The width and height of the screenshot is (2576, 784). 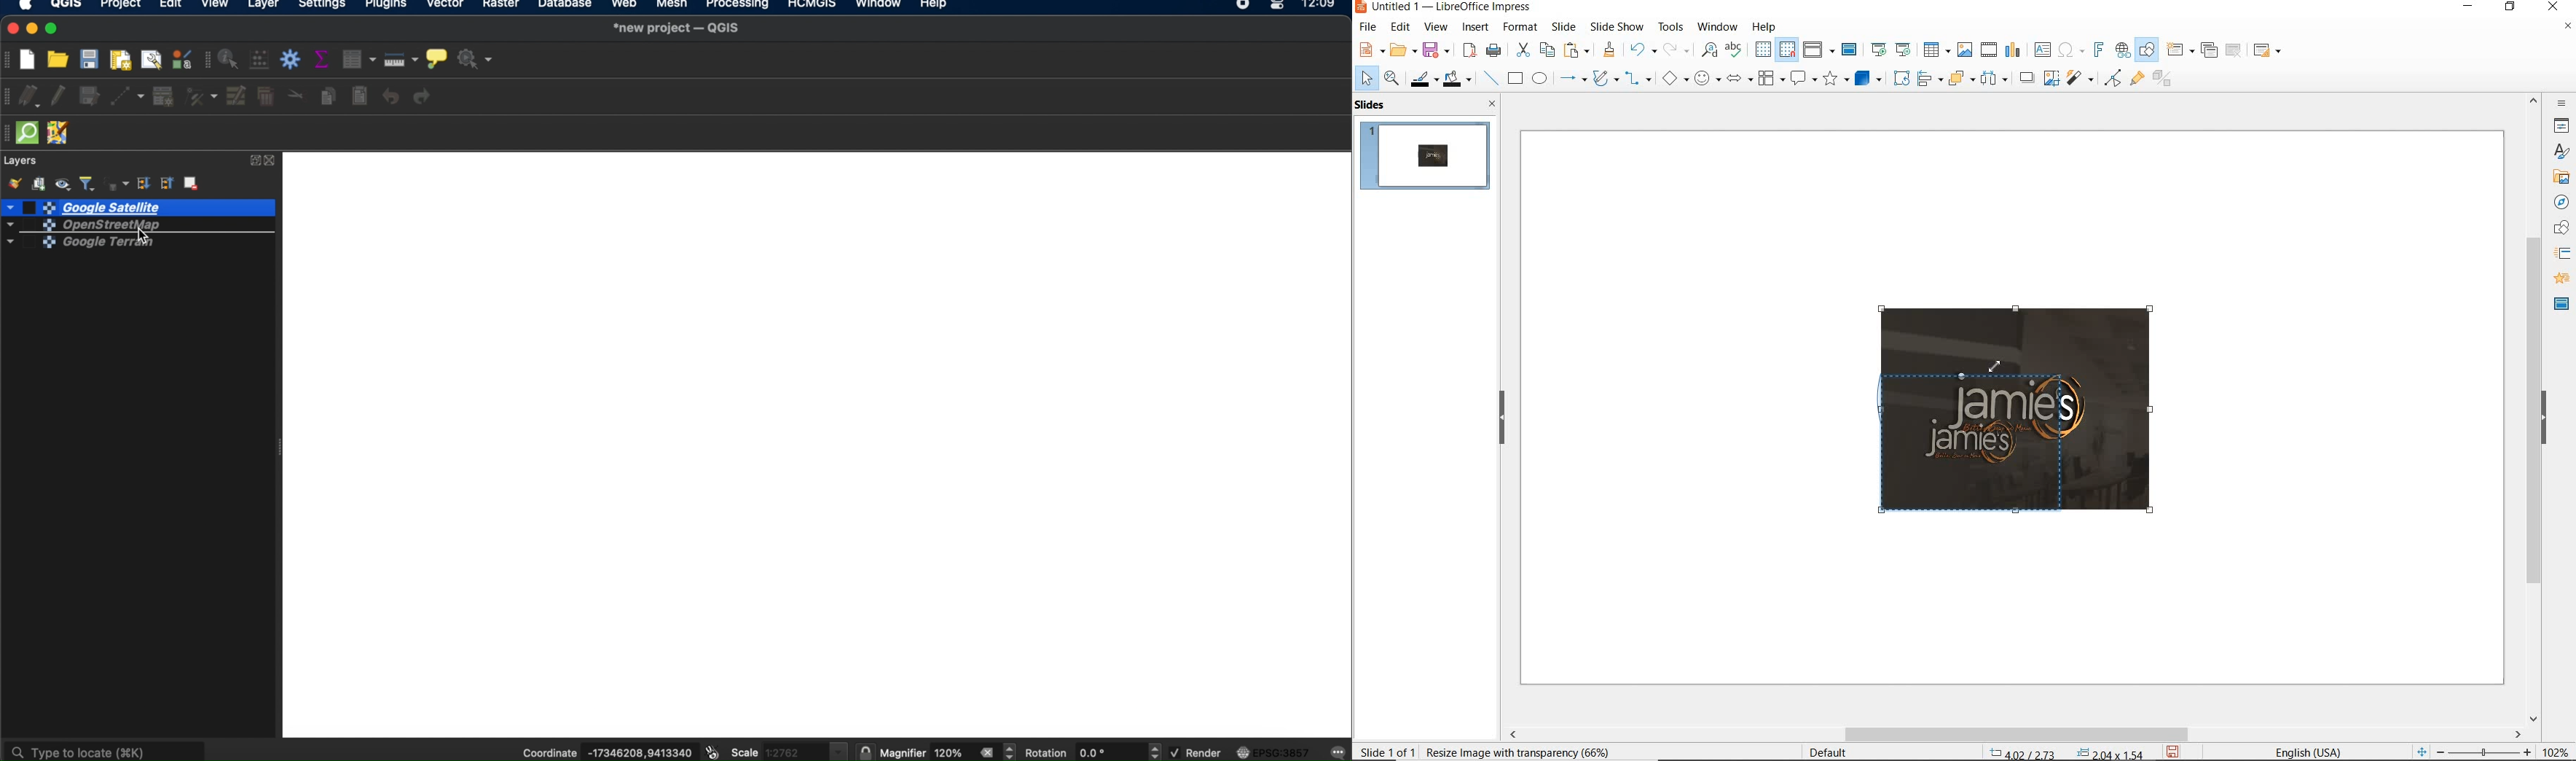 What do you see at coordinates (2081, 76) in the screenshot?
I see `filter` at bounding box center [2081, 76].